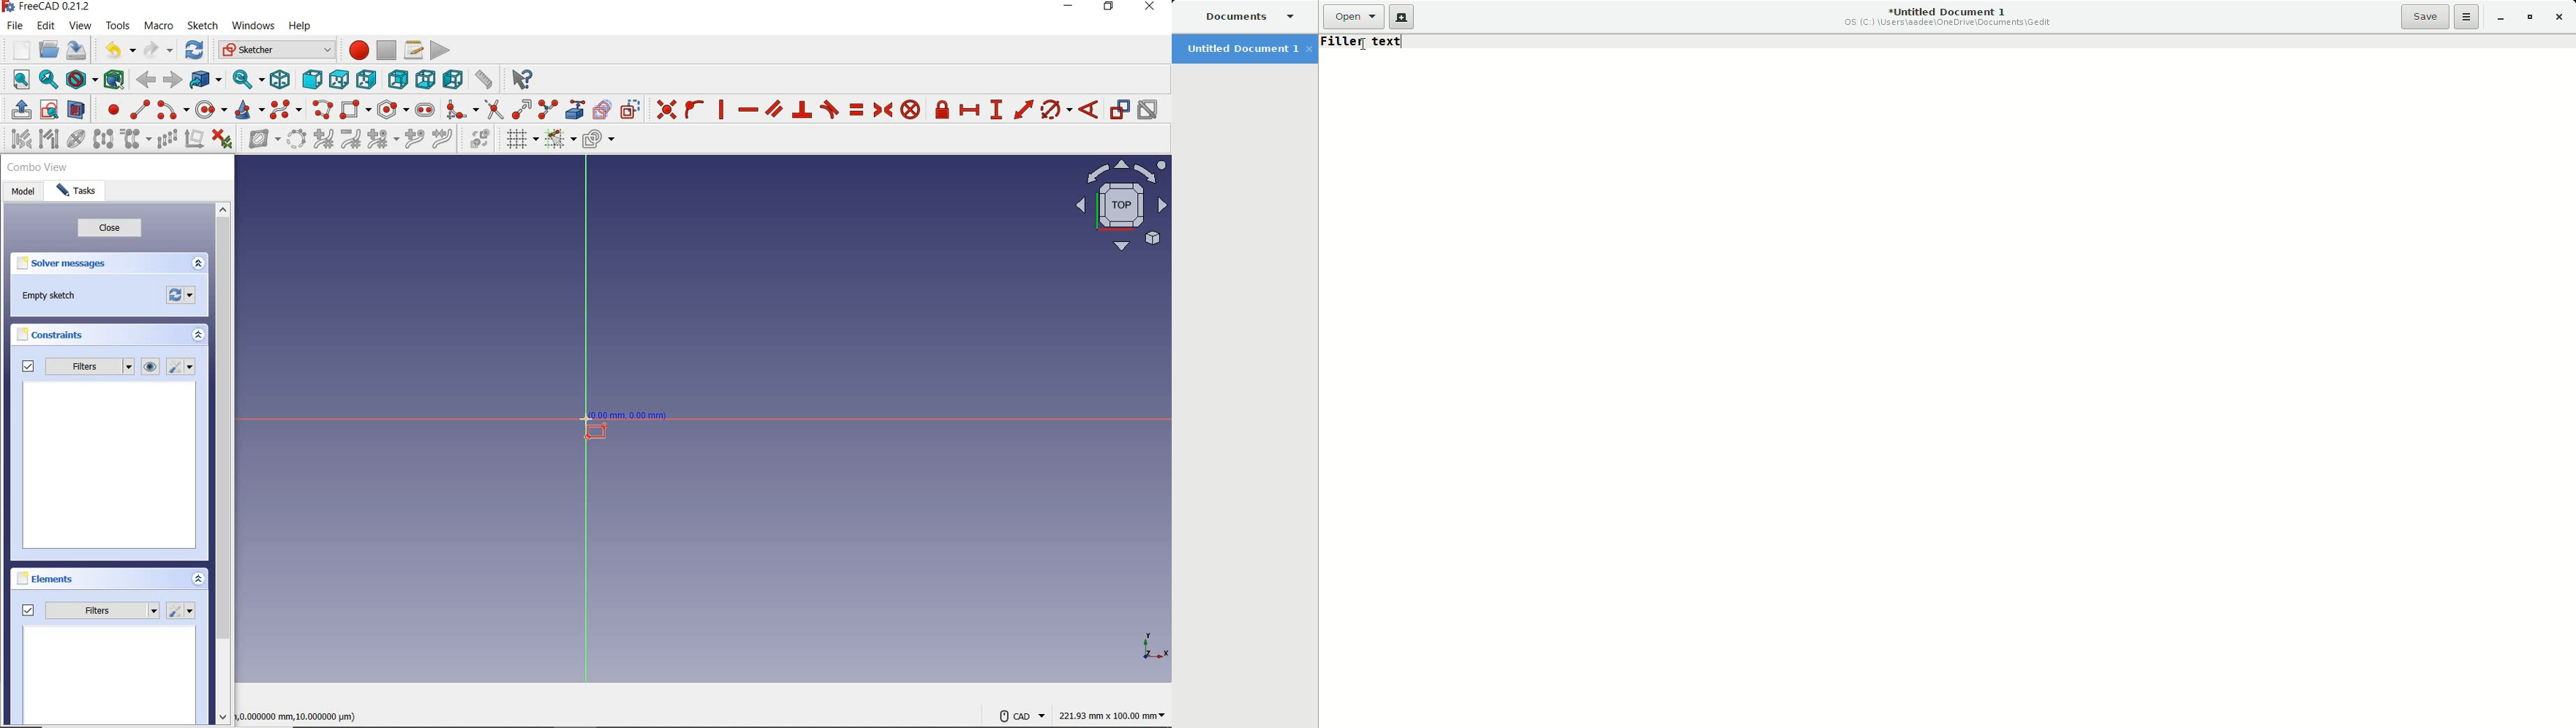 The image size is (2576, 728). I want to click on Untitled Document 1, so click(1246, 50).